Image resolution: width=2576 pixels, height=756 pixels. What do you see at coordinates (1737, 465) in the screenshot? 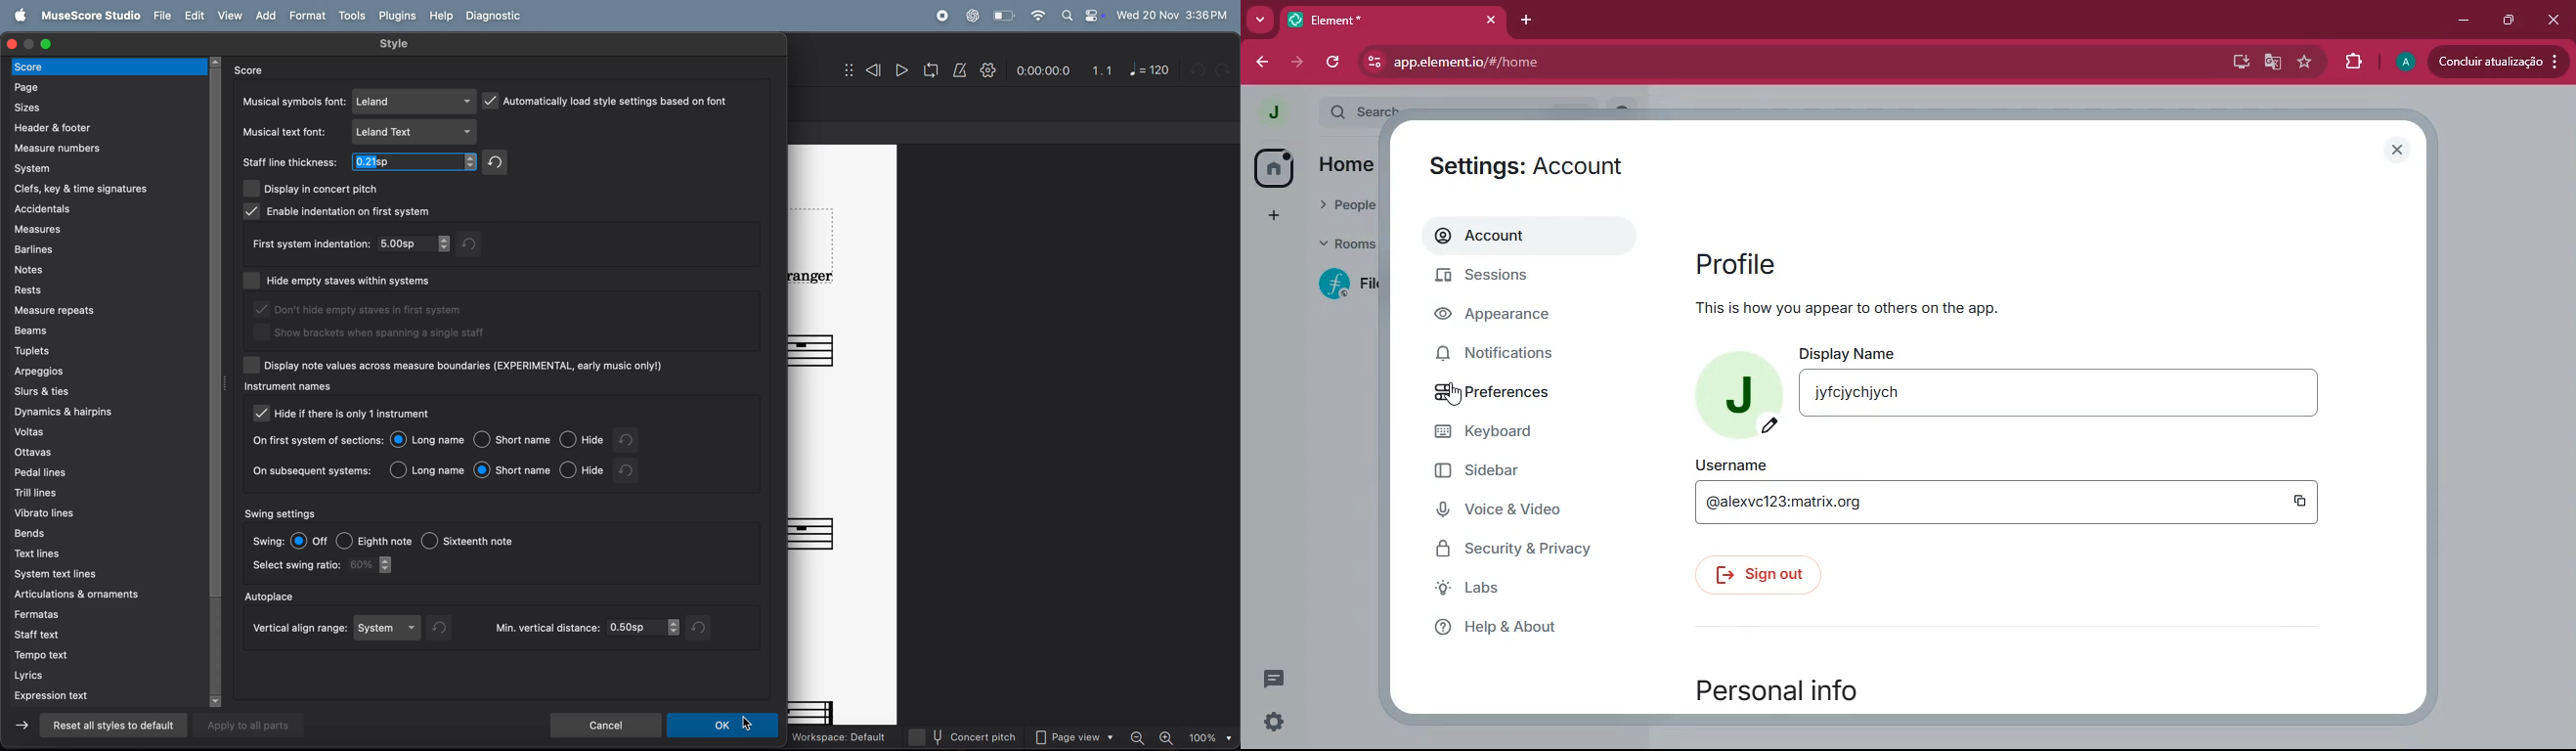
I see `username` at bounding box center [1737, 465].